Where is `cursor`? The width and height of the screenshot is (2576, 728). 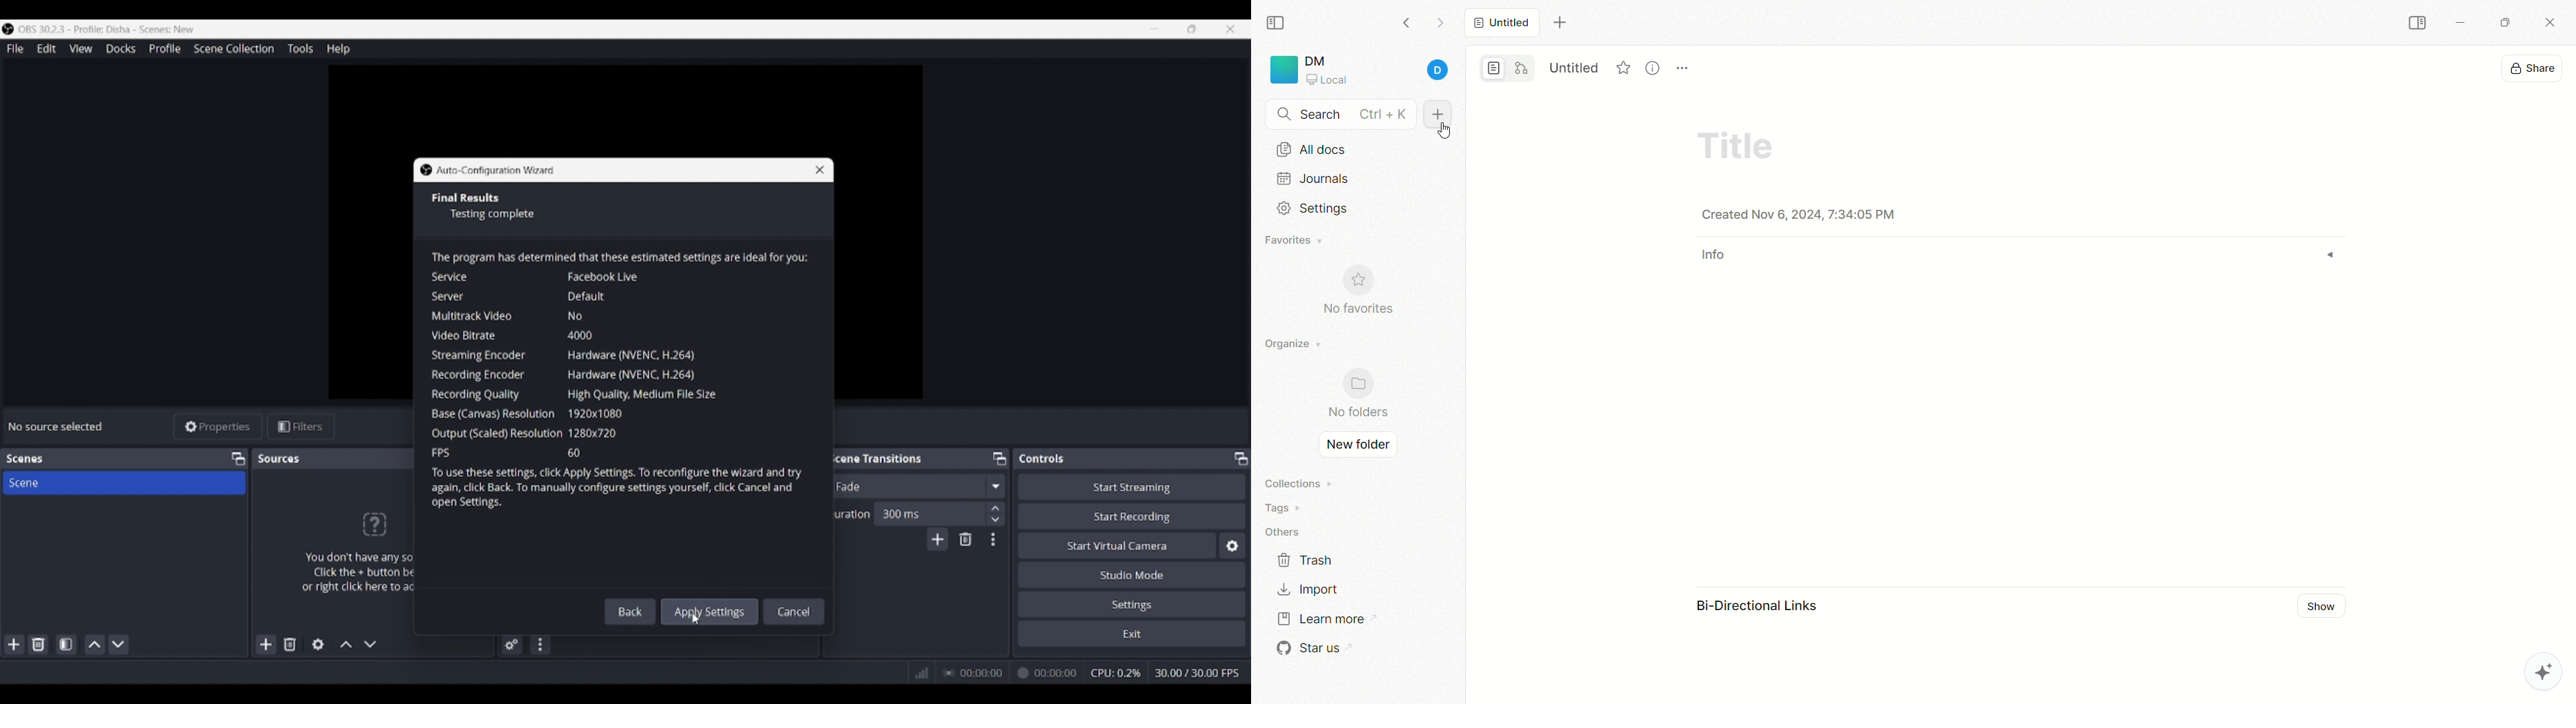
cursor is located at coordinates (1444, 130).